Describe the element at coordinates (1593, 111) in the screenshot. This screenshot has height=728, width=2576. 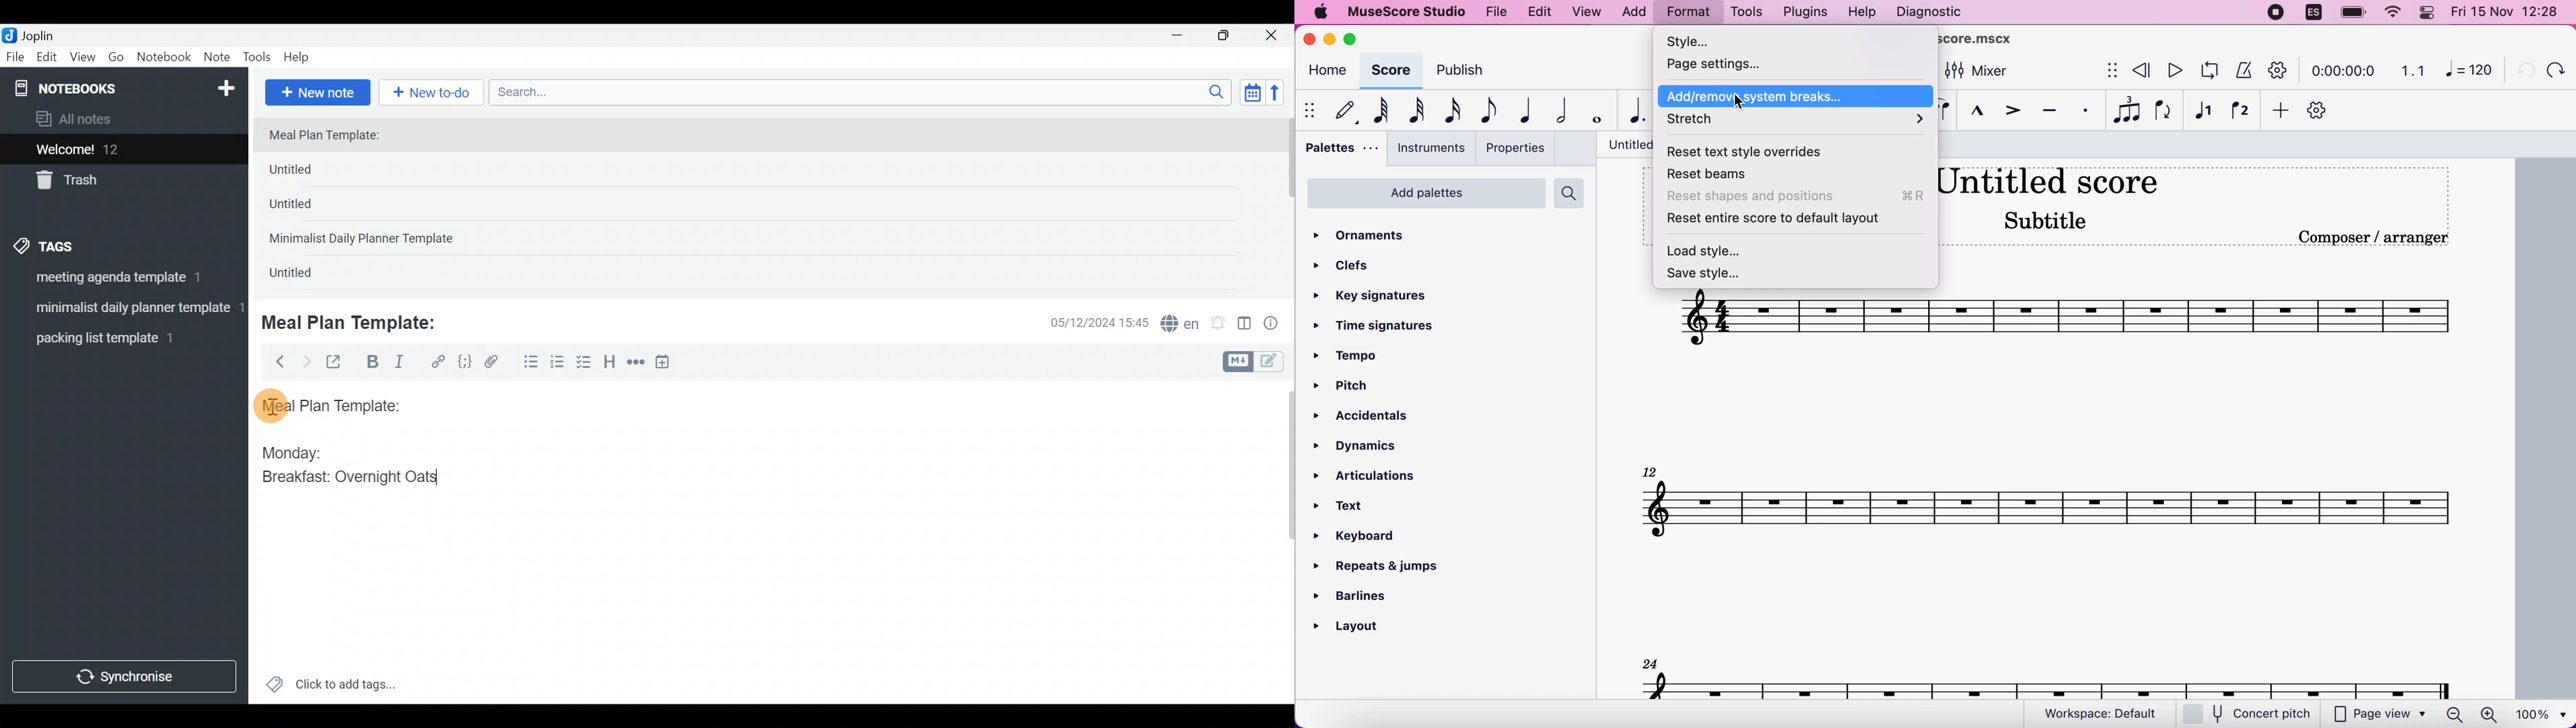
I see `whole note` at that location.